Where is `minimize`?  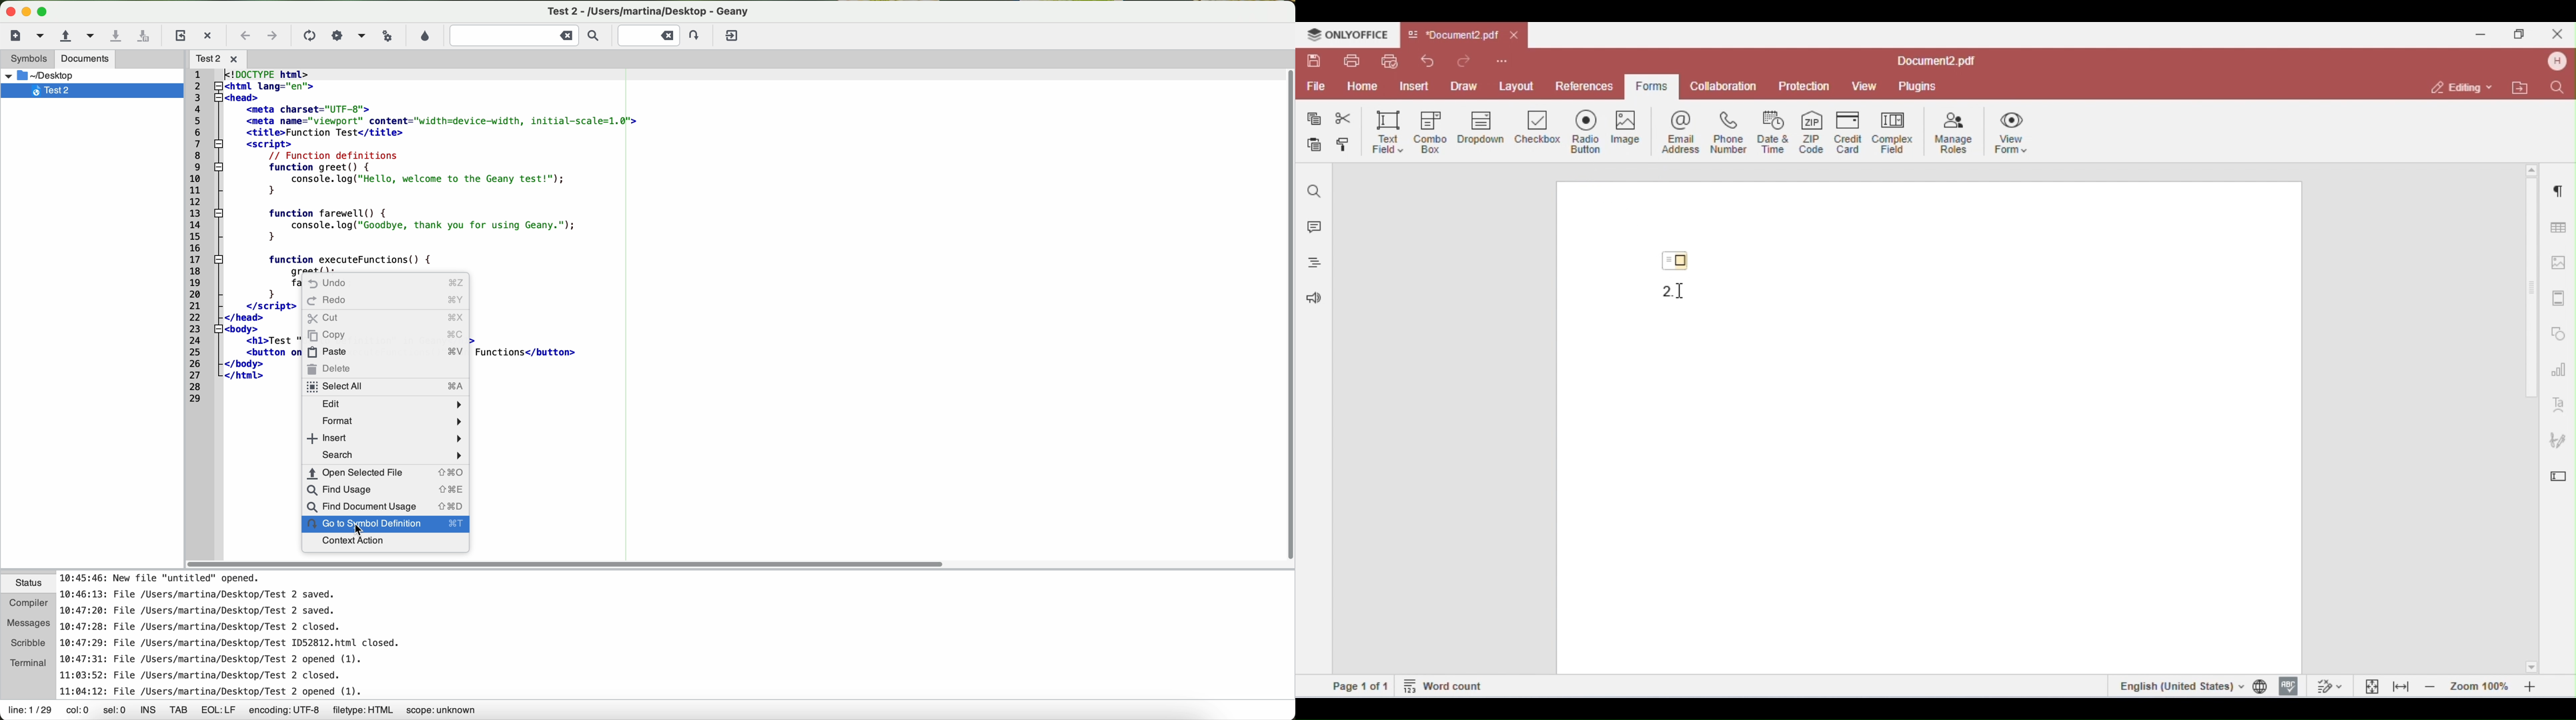 minimize is located at coordinates (27, 11).